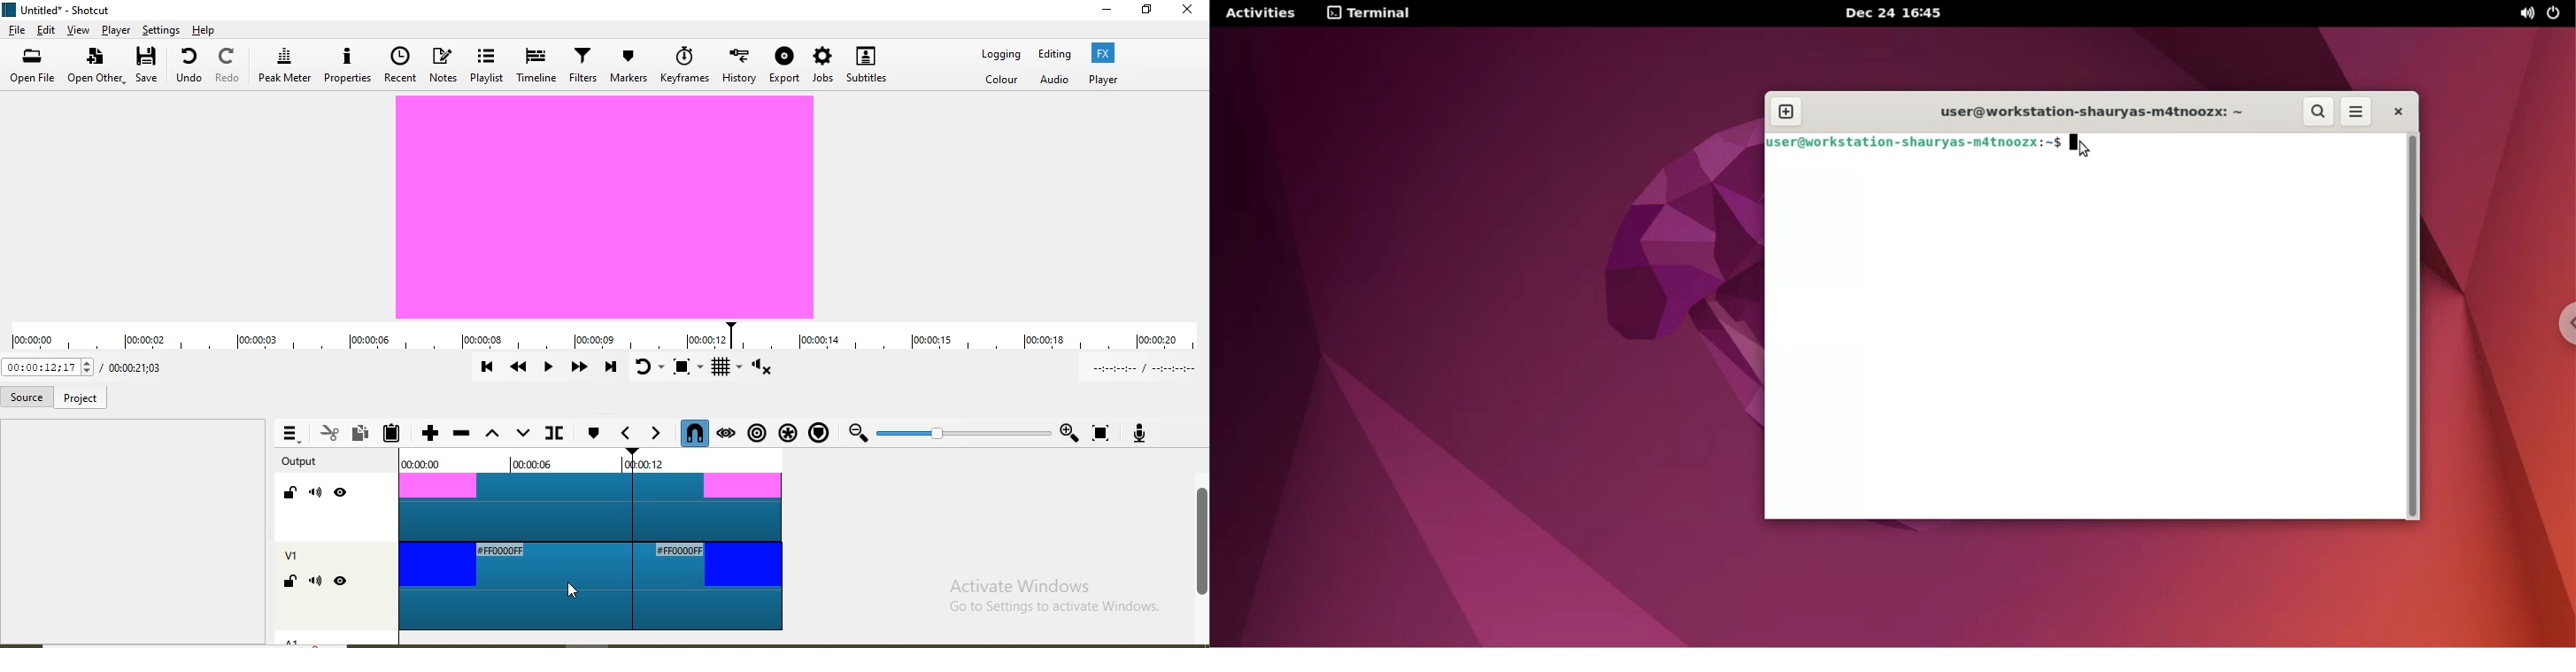 The width and height of the screenshot is (2576, 672). I want to click on Split at playhead, so click(556, 433).